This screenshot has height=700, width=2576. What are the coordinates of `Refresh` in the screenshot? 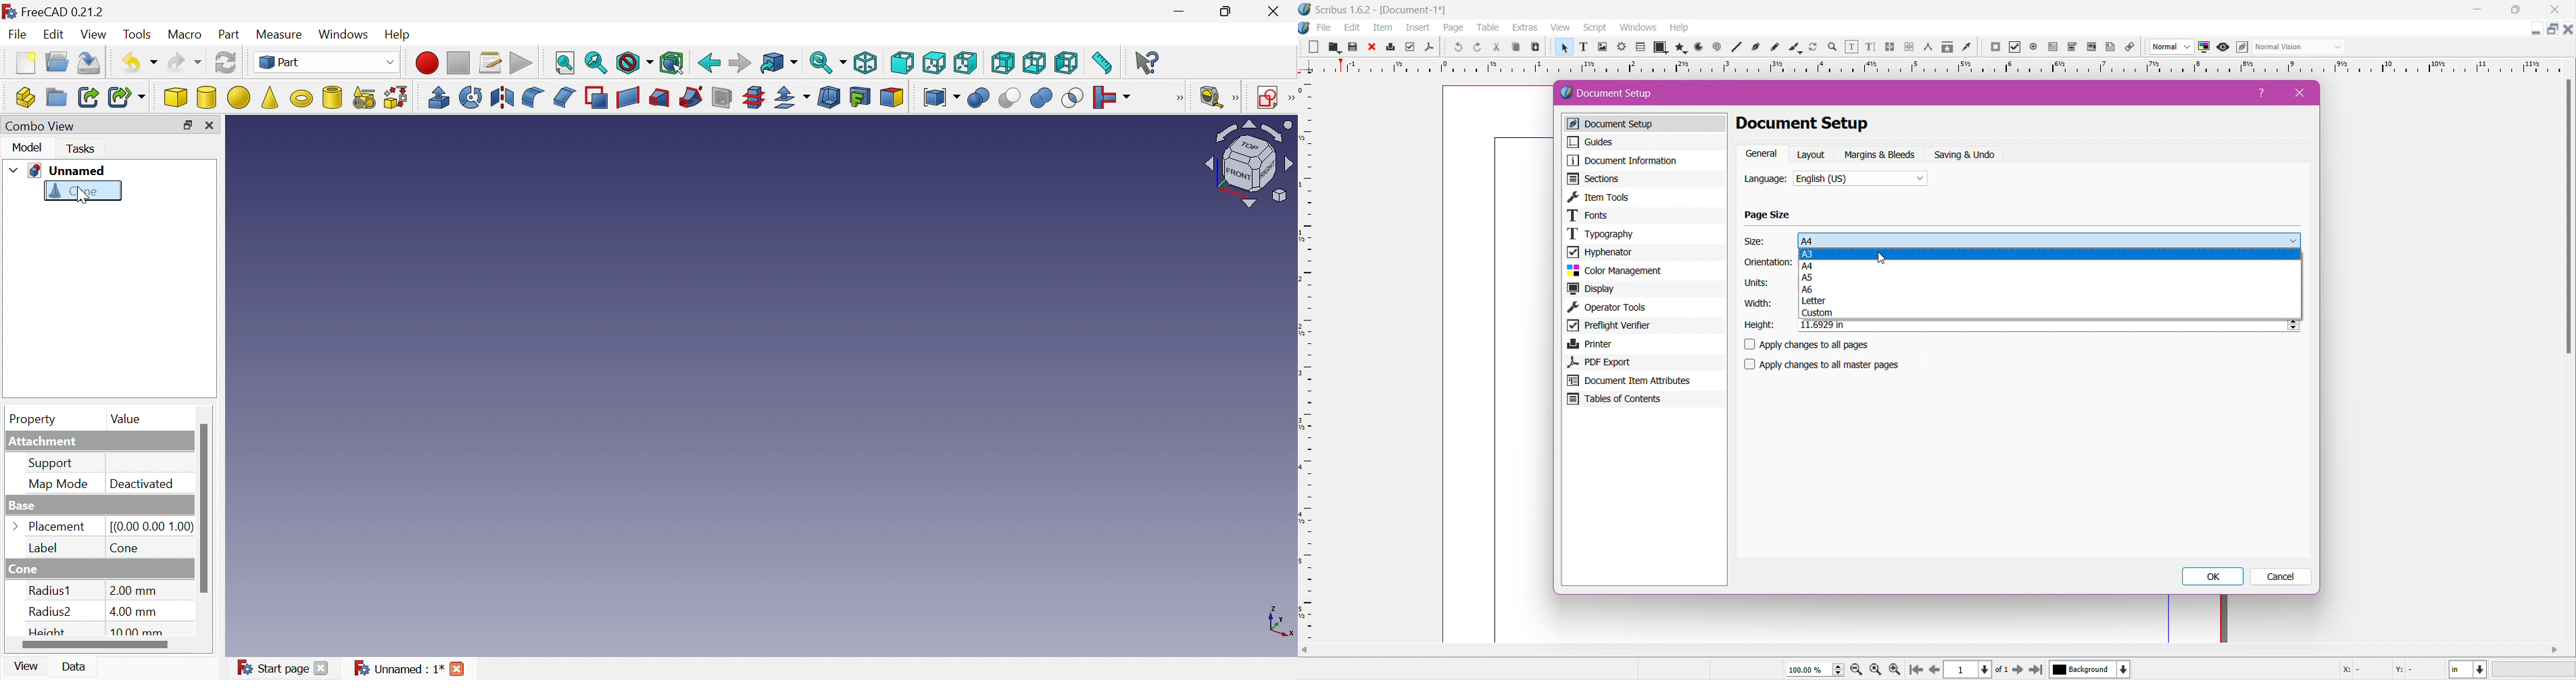 It's located at (226, 64).